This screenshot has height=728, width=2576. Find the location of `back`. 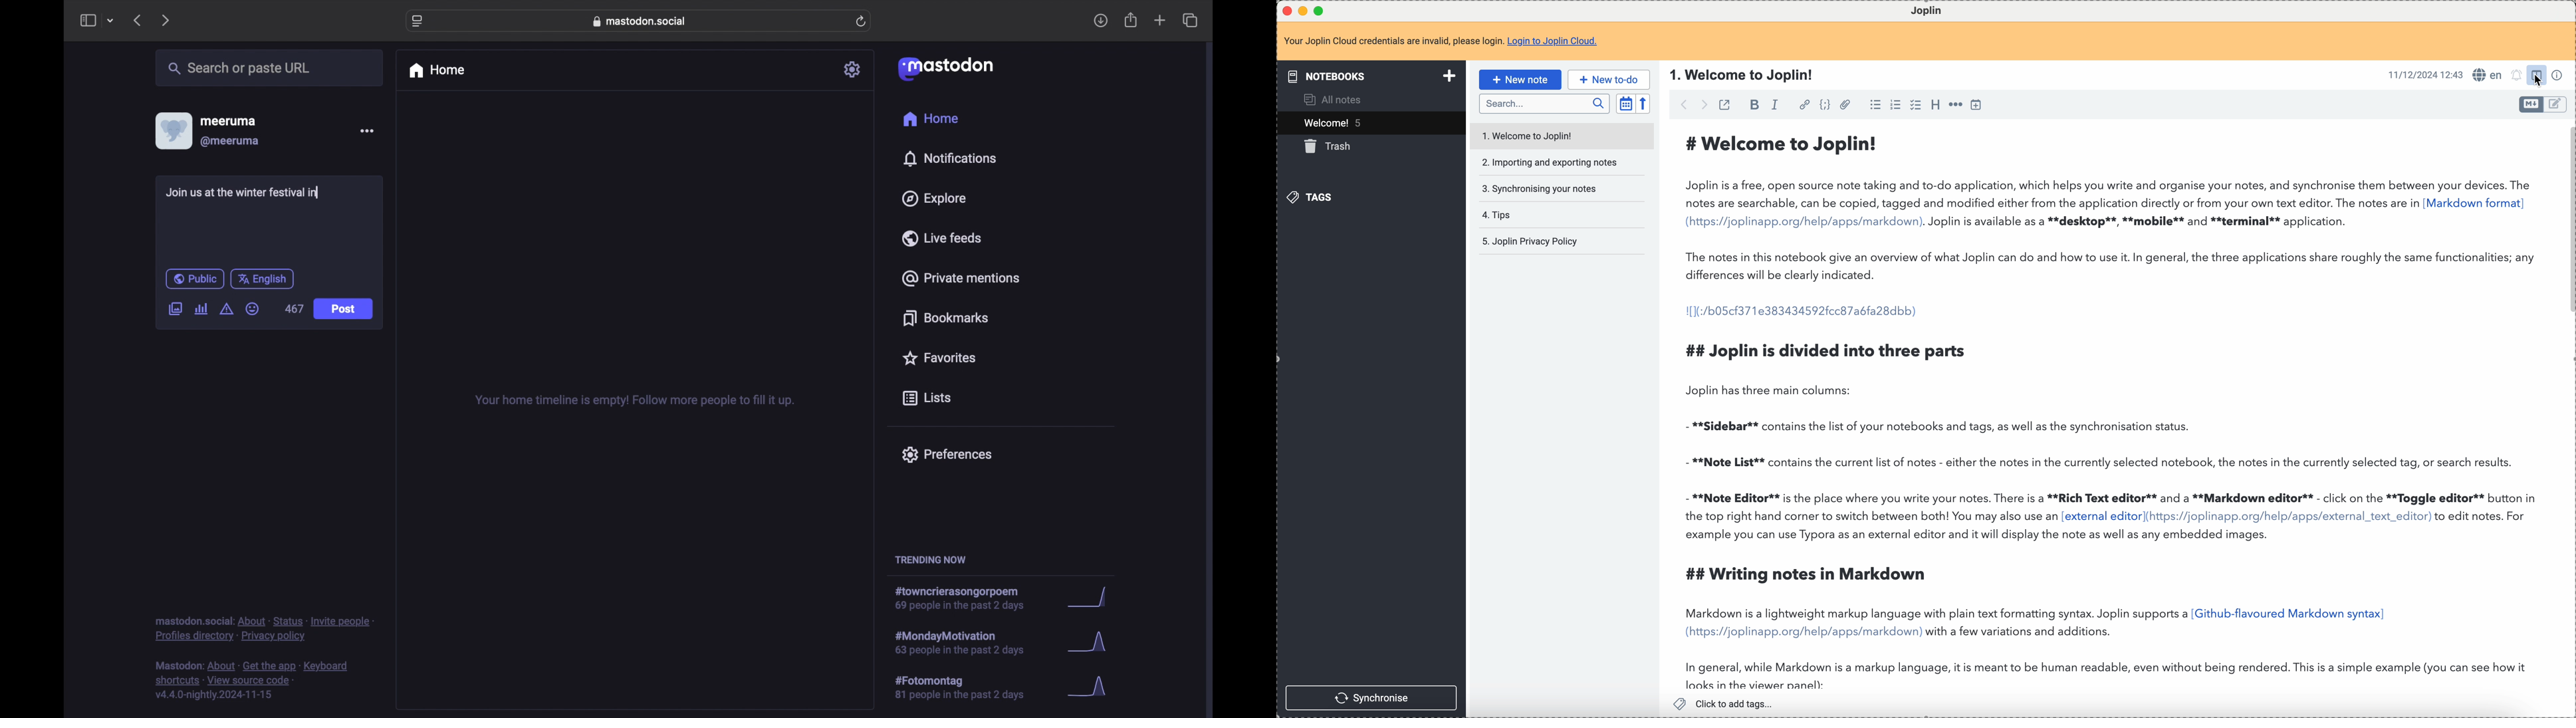

back is located at coordinates (1680, 105).